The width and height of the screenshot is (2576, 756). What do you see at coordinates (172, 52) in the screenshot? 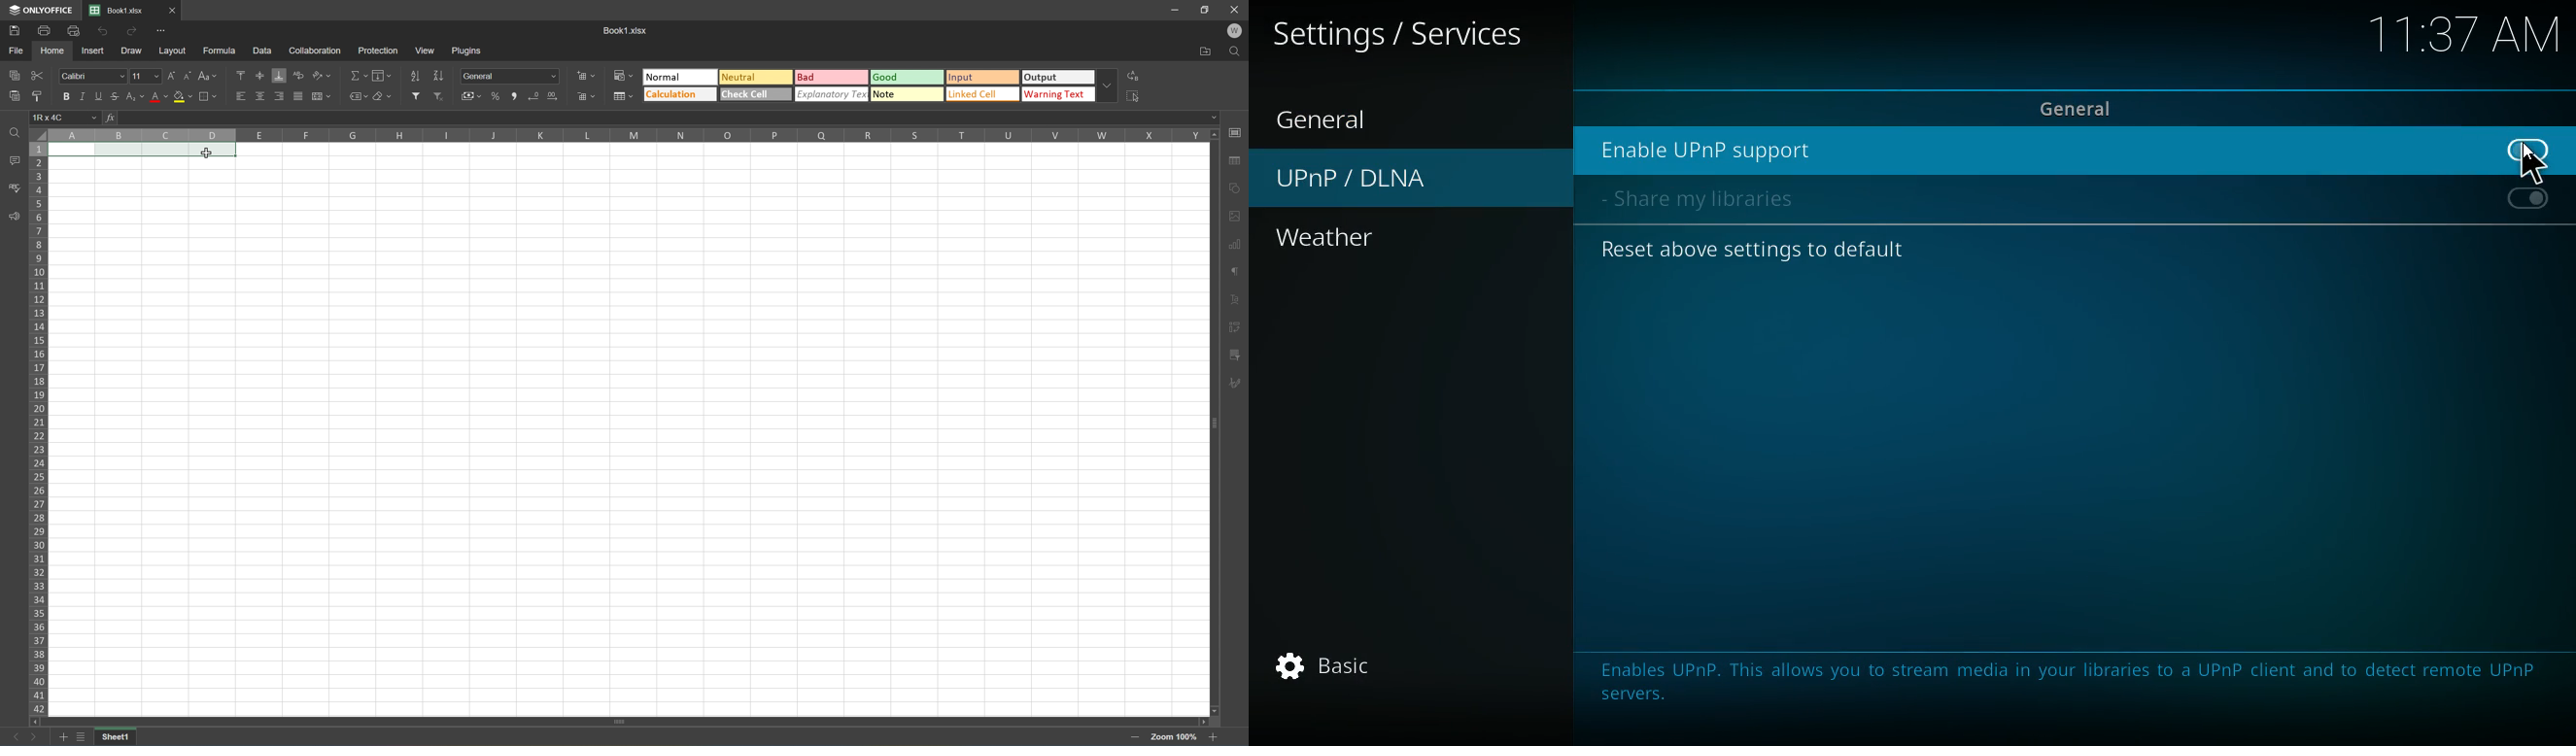
I see `Layout` at bounding box center [172, 52].